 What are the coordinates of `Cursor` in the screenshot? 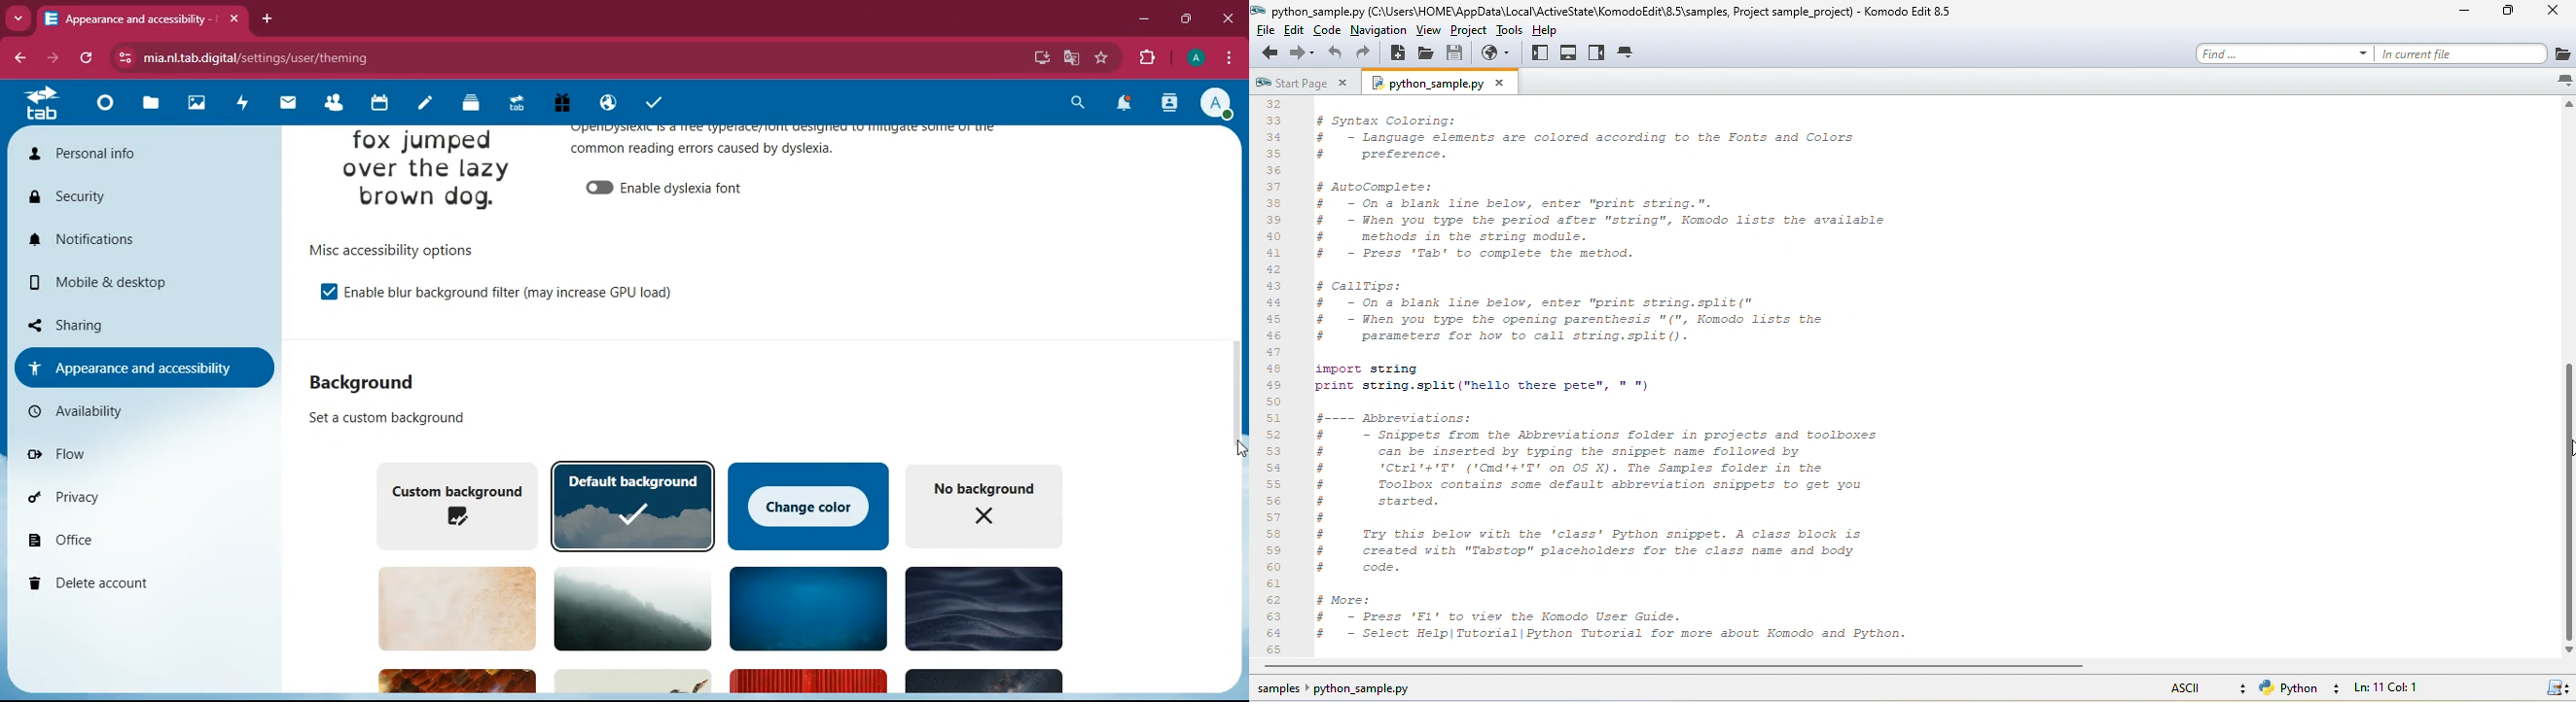 It's located at (1229, 453).